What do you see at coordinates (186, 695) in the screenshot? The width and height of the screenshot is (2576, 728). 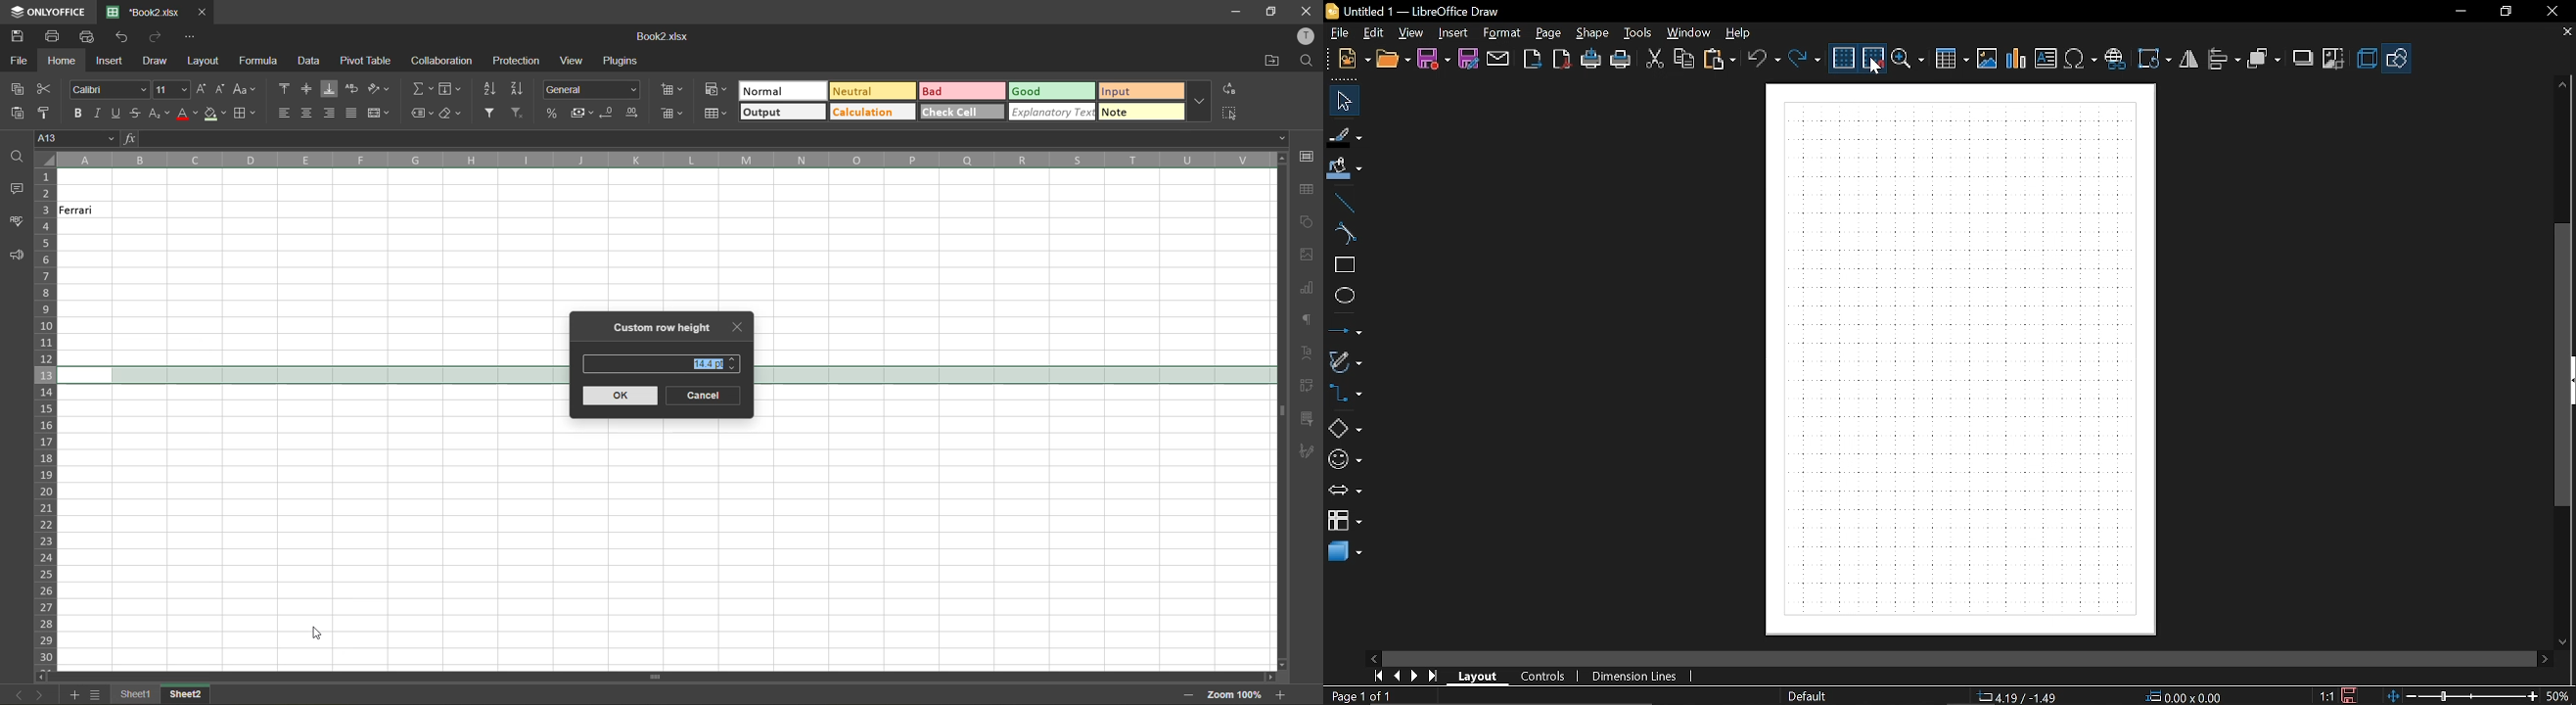 I see `sheet names` at bounding box center [186, 695].